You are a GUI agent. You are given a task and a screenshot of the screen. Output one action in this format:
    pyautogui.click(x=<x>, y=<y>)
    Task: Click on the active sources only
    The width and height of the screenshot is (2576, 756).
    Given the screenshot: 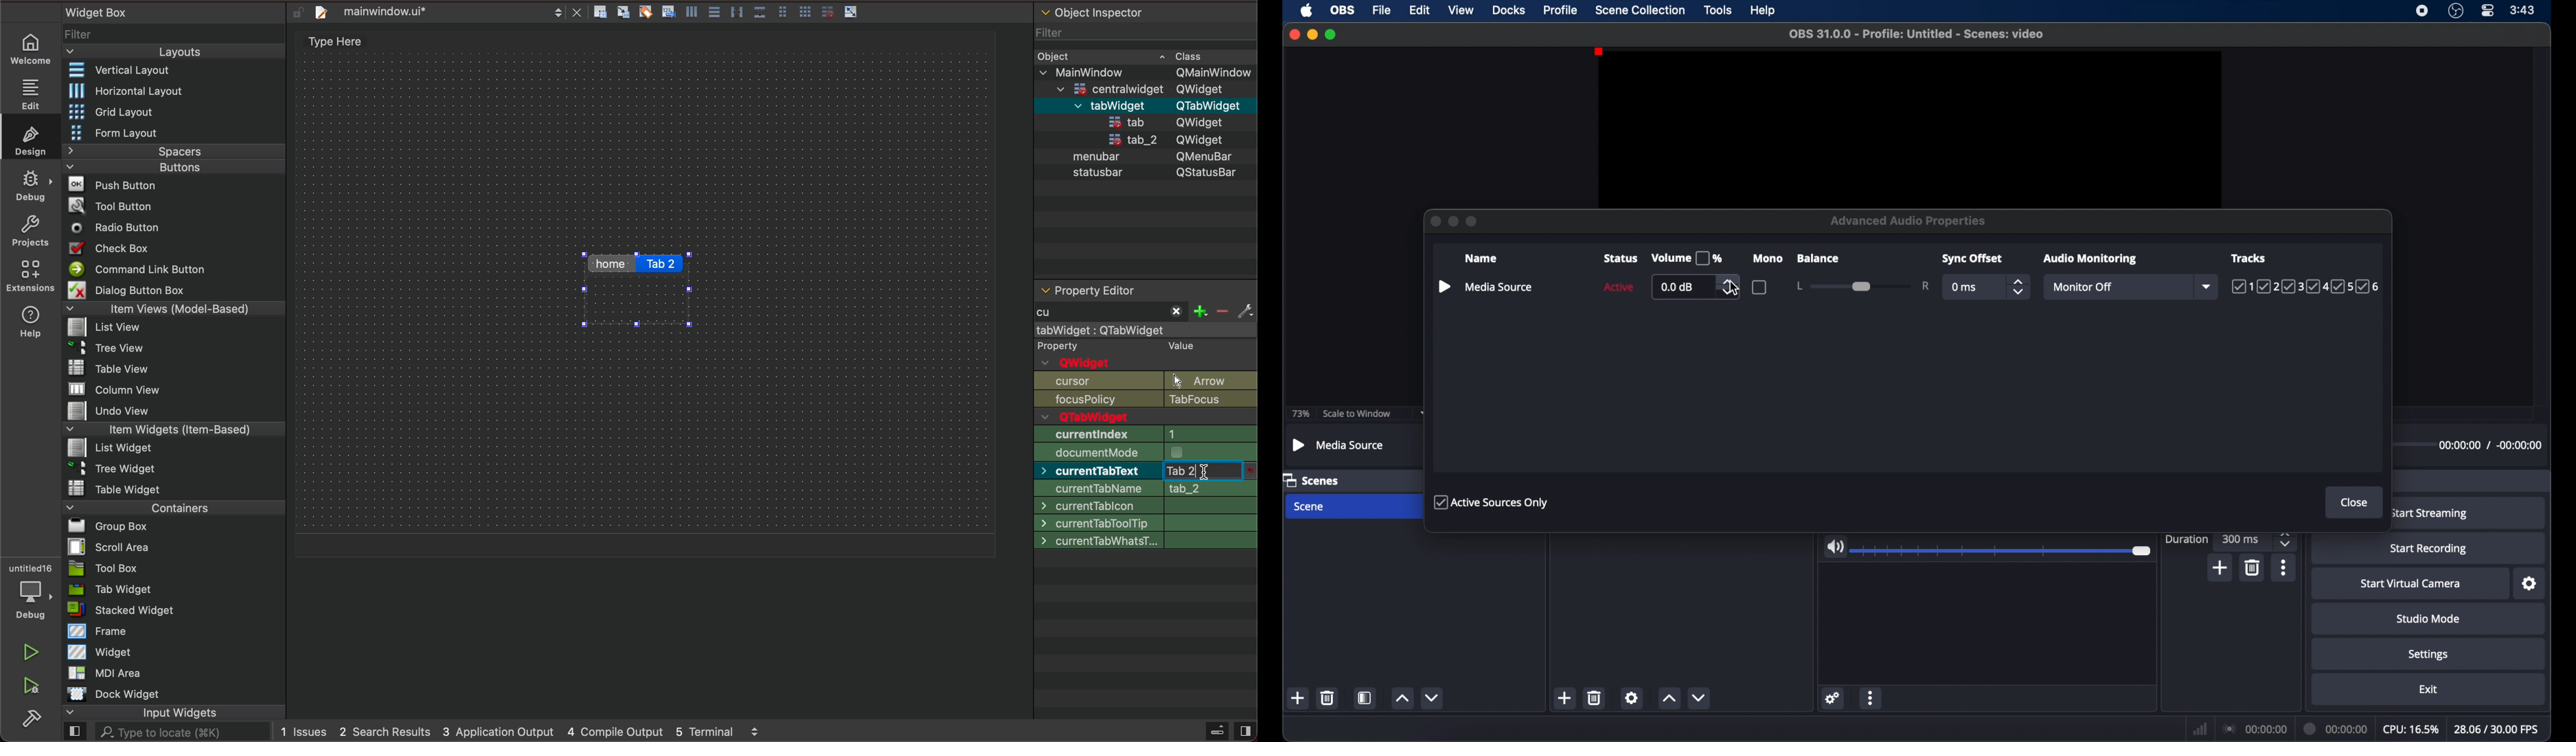 What is the action you would take?
    pyautogui.click(x=1492, y=502)
    